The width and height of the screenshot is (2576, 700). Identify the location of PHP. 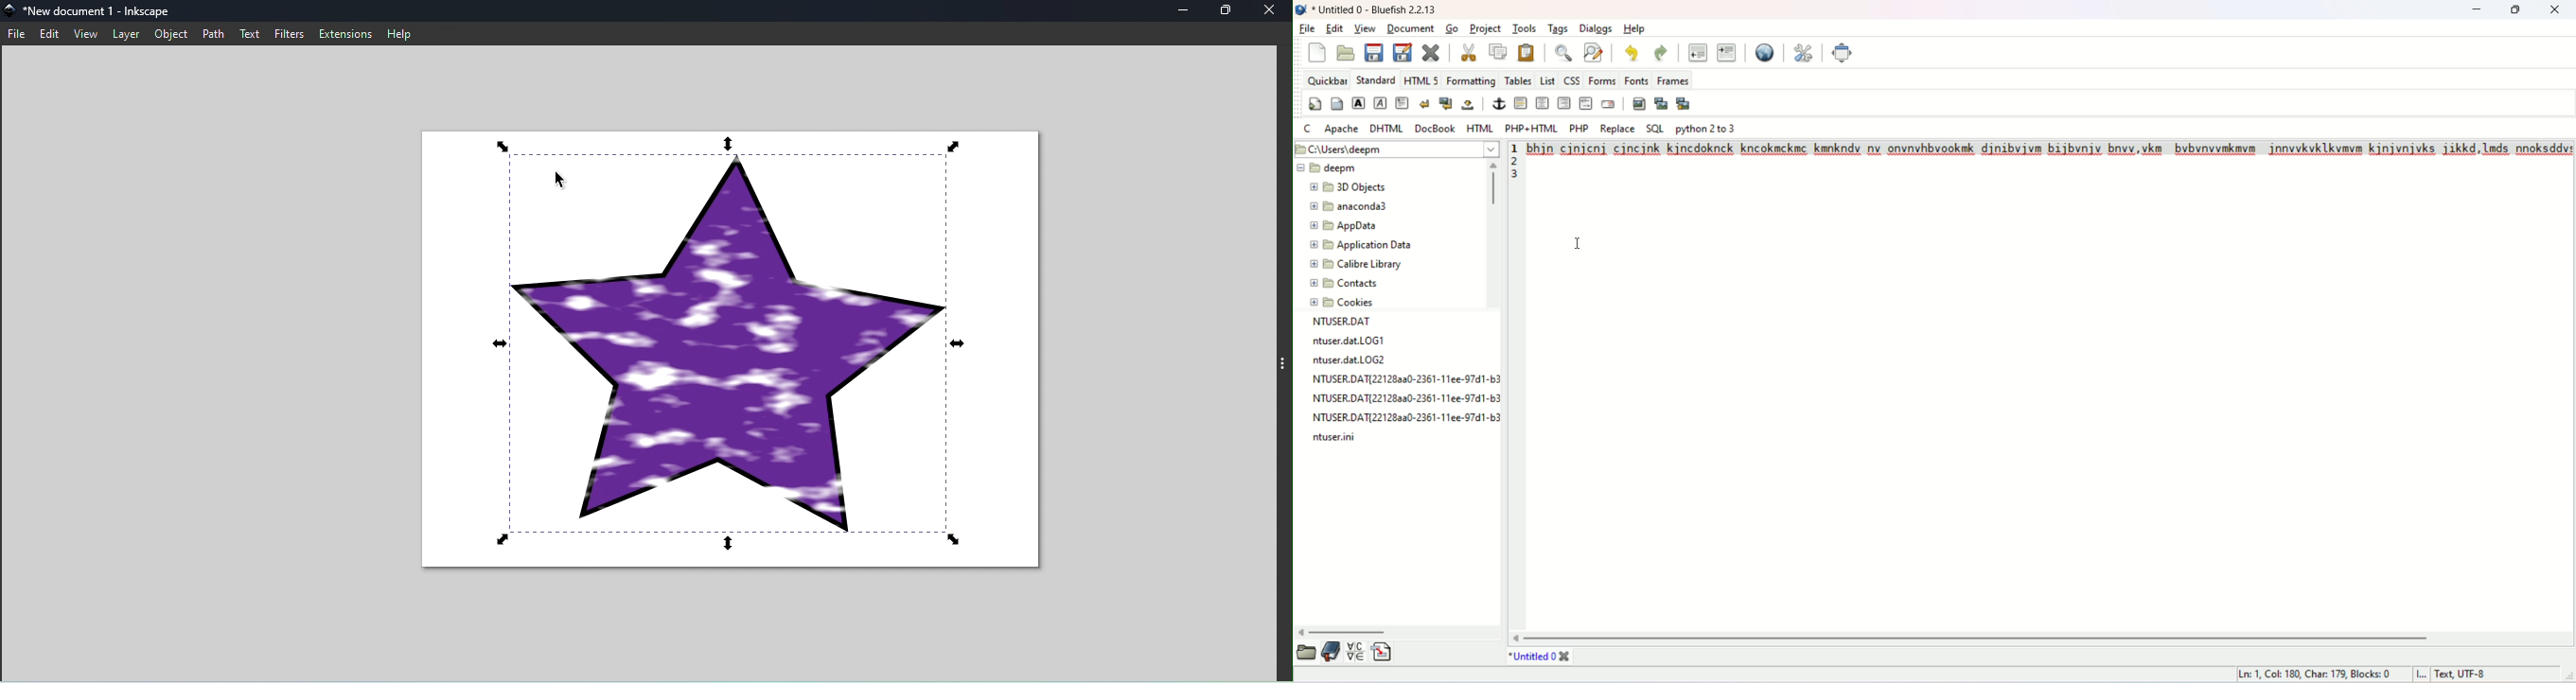
(1580, 127).